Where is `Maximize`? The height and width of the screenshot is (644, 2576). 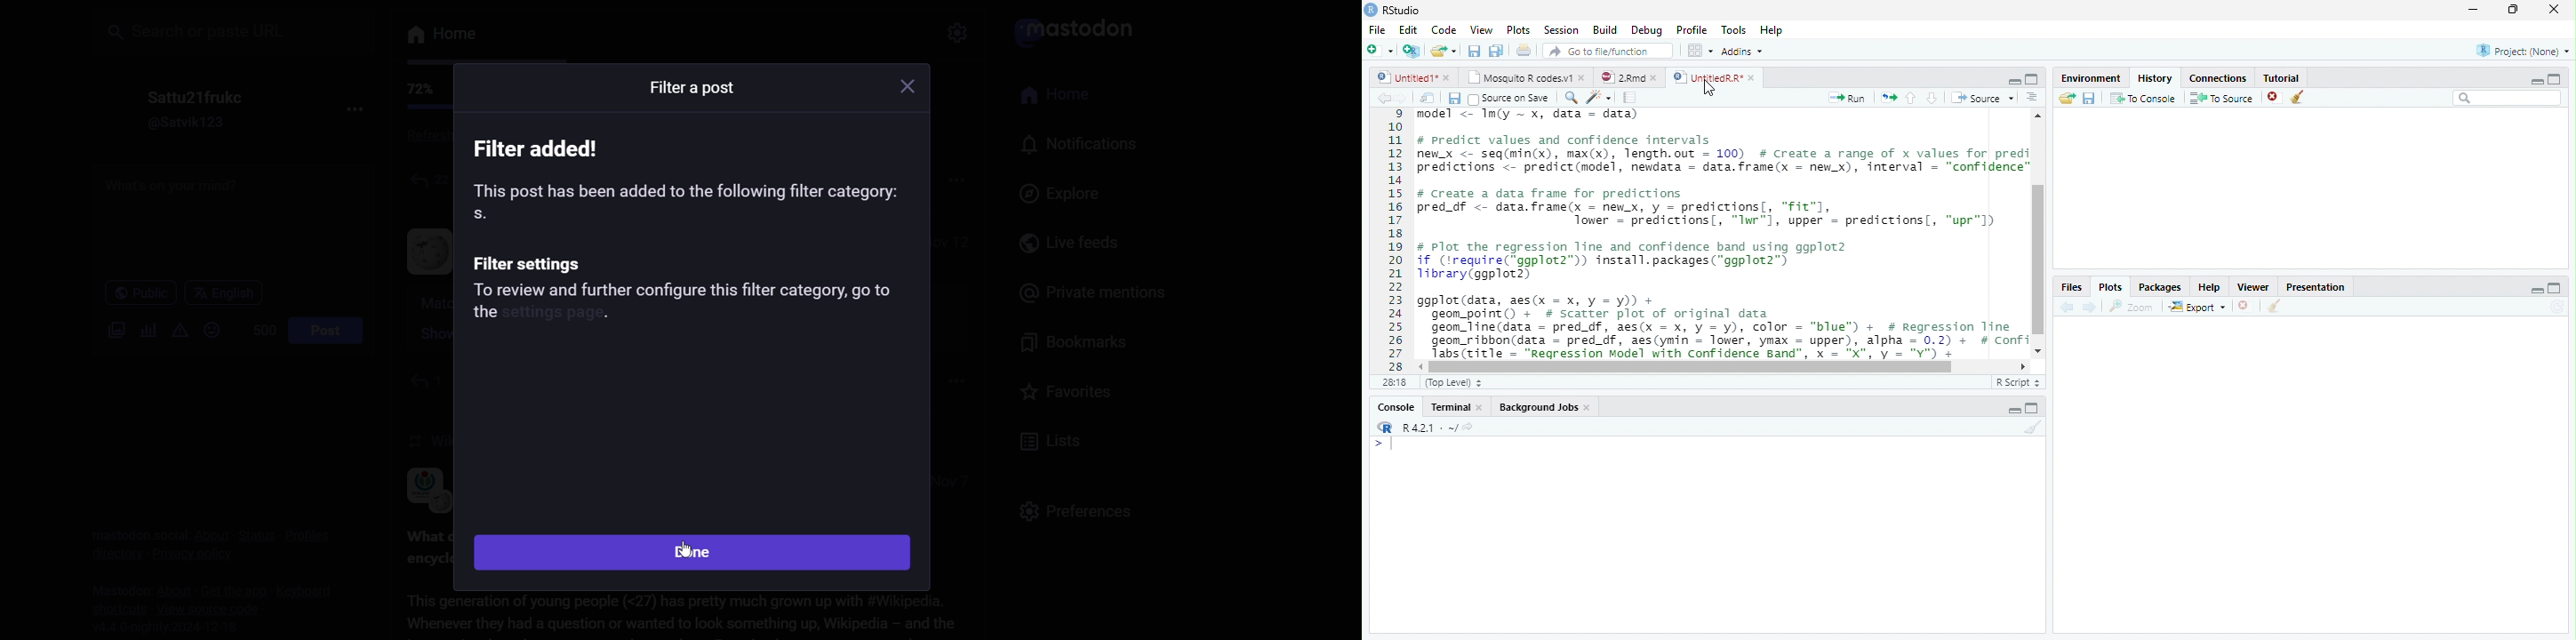
Maximize is located at coordinates (2033, 408).